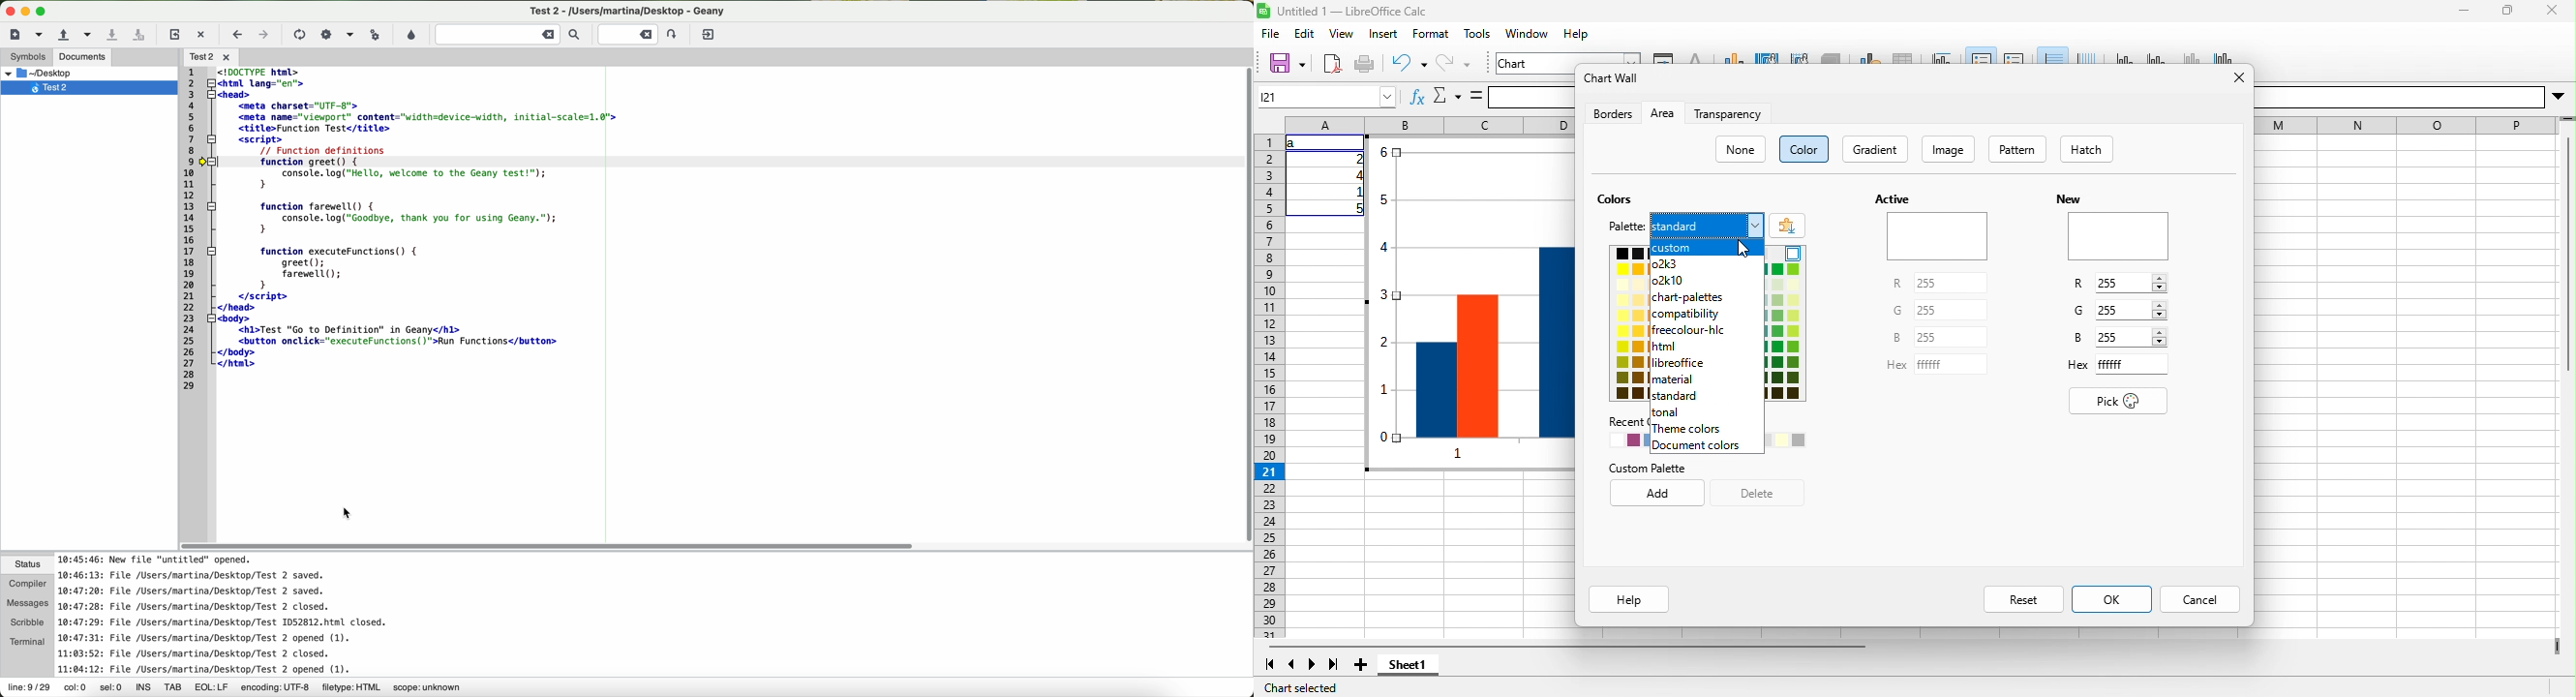  Describe the element at coordinates (2221, 56) in the screenshot. I see `all axes` at that location.